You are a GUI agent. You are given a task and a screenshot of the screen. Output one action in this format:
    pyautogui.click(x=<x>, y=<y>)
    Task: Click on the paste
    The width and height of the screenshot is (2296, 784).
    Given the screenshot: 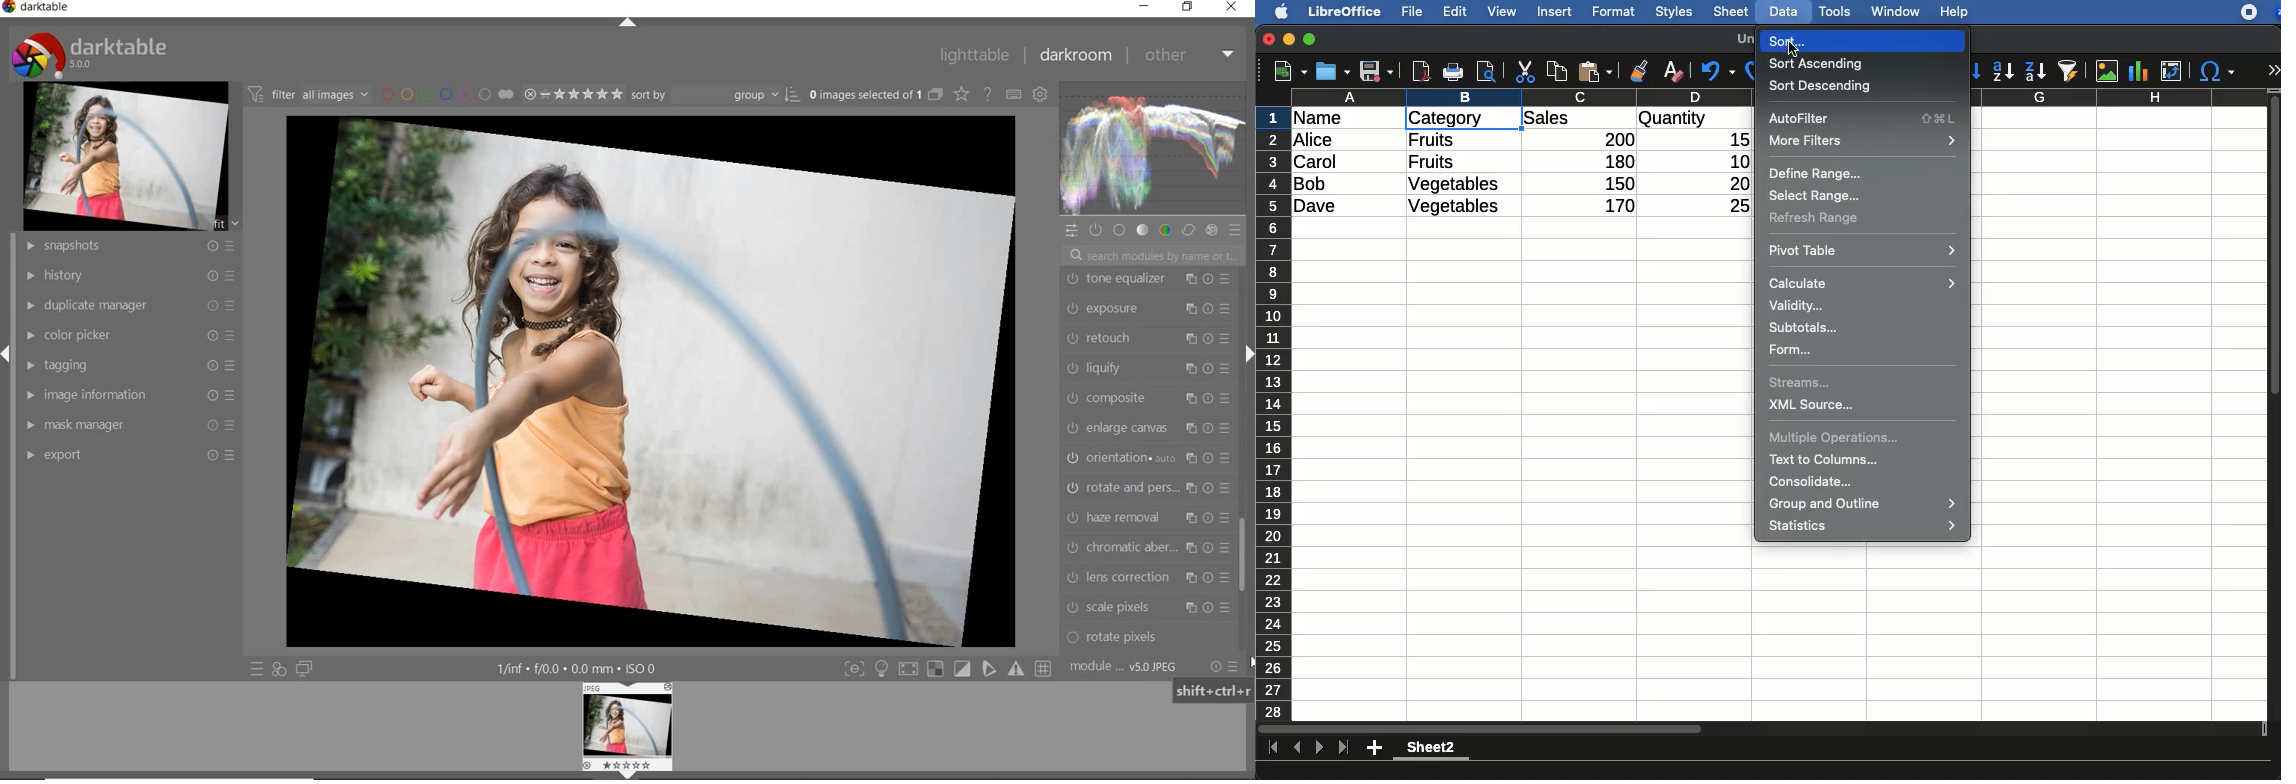 What is the action you would take?
    pyautogui.click(x=1594, y=71)
    